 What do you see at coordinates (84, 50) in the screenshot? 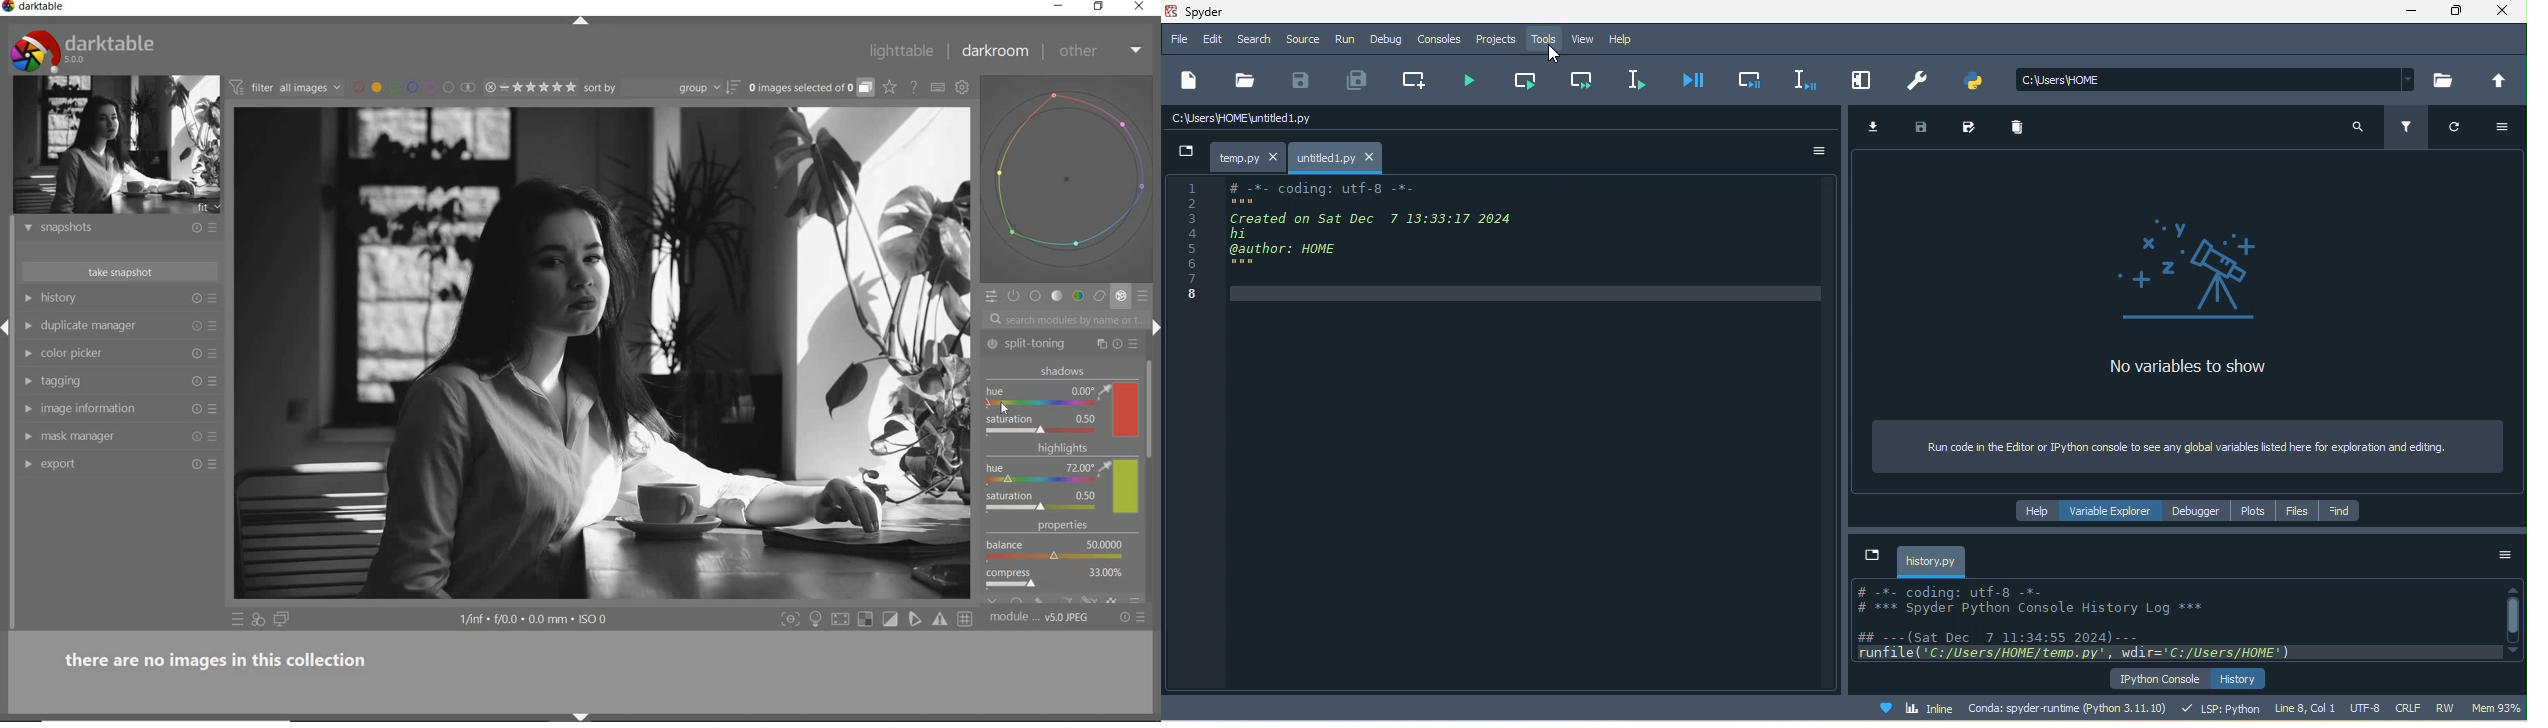
I see `system logo` at bounding box center [84, 50].